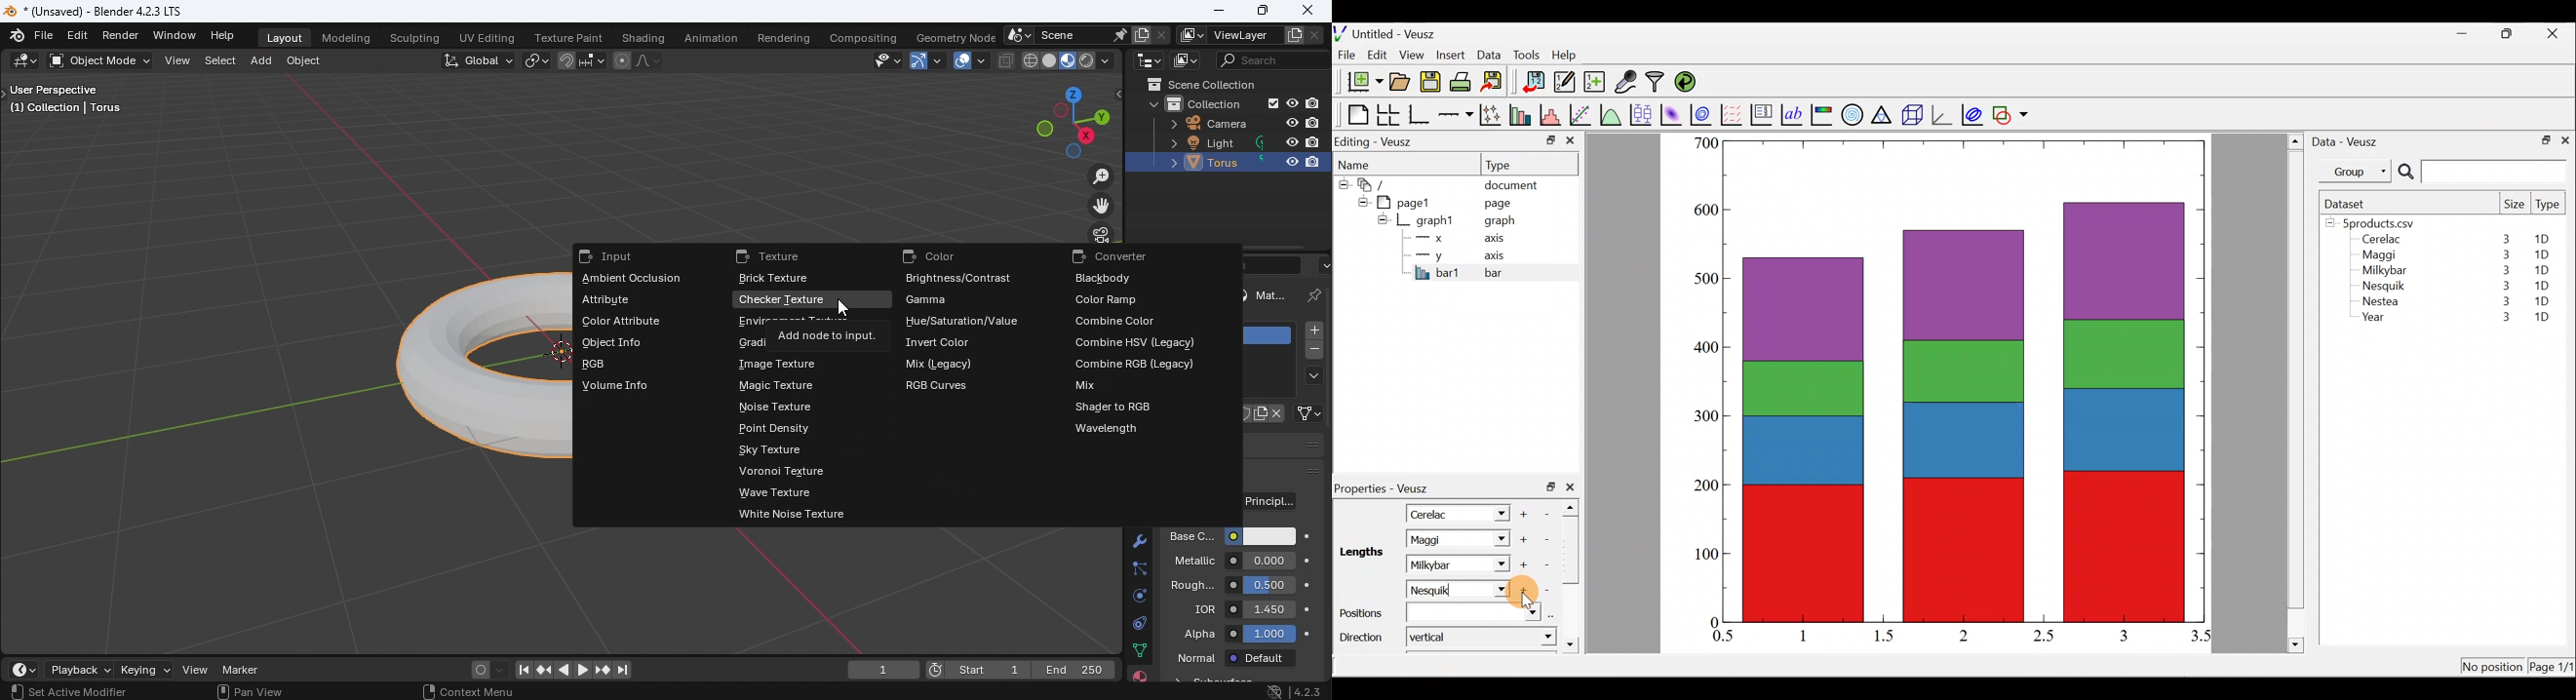  Describe the element at coordinates (1292, 143) in the screenshot. I see `Hide in viewpoint` at that location.